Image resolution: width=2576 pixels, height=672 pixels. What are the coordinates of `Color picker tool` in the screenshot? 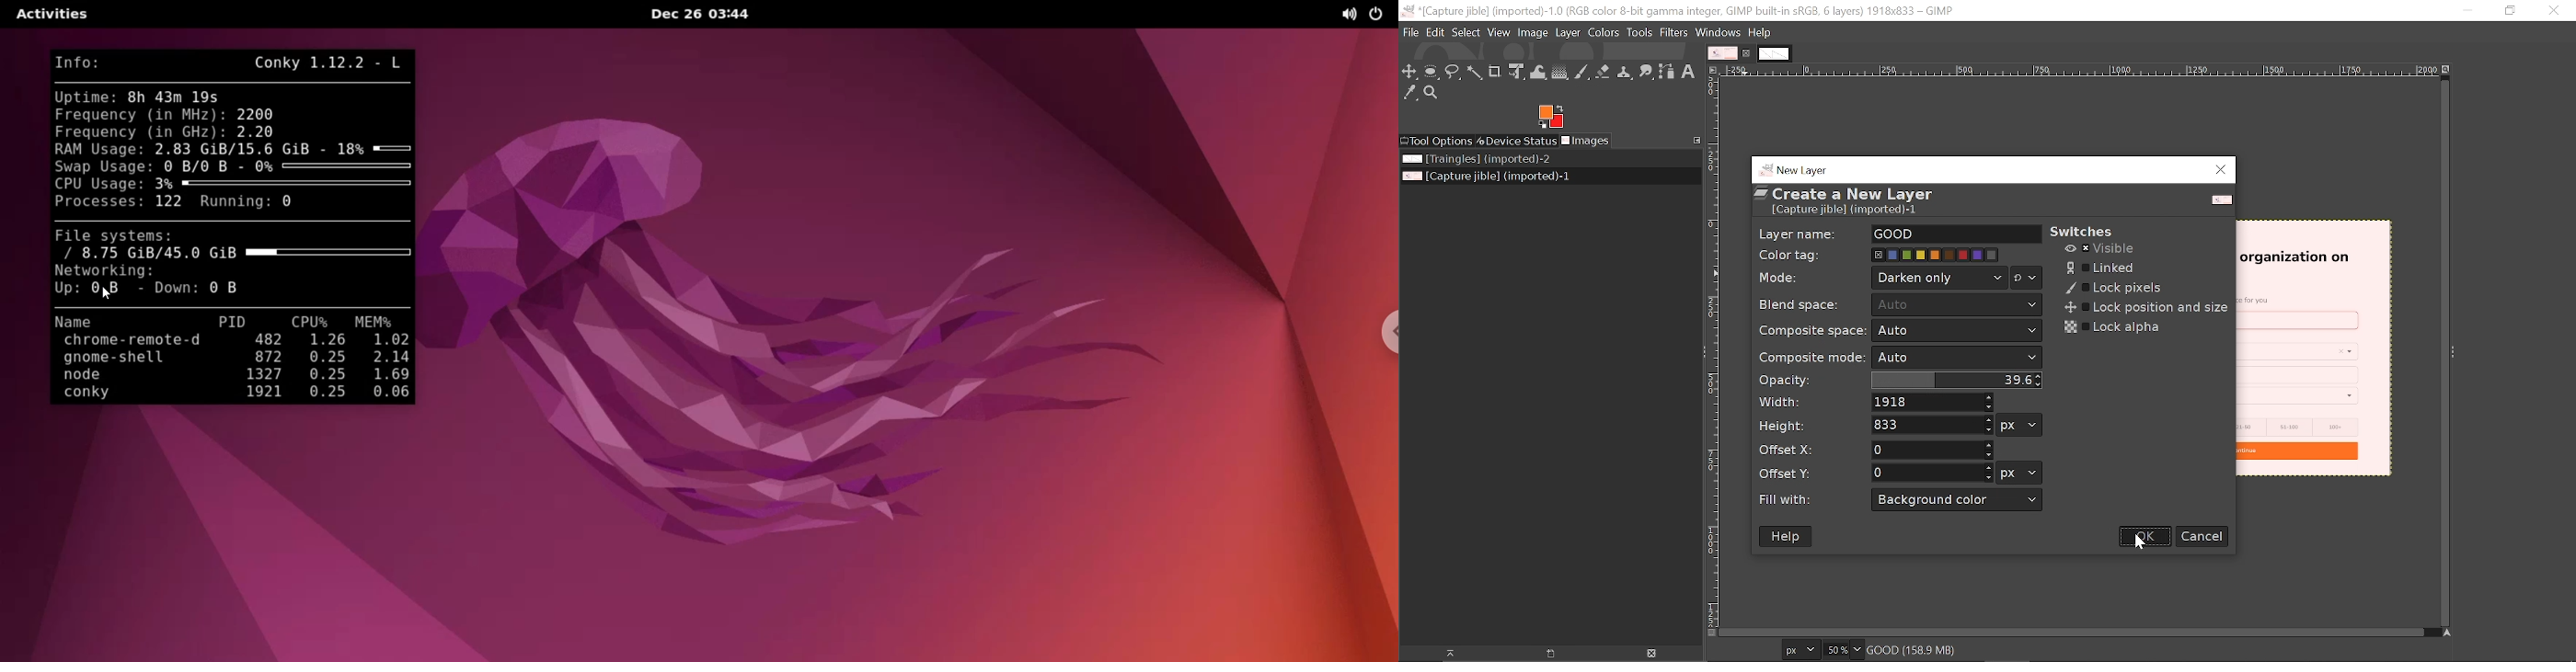 It's located at (1409, 93).